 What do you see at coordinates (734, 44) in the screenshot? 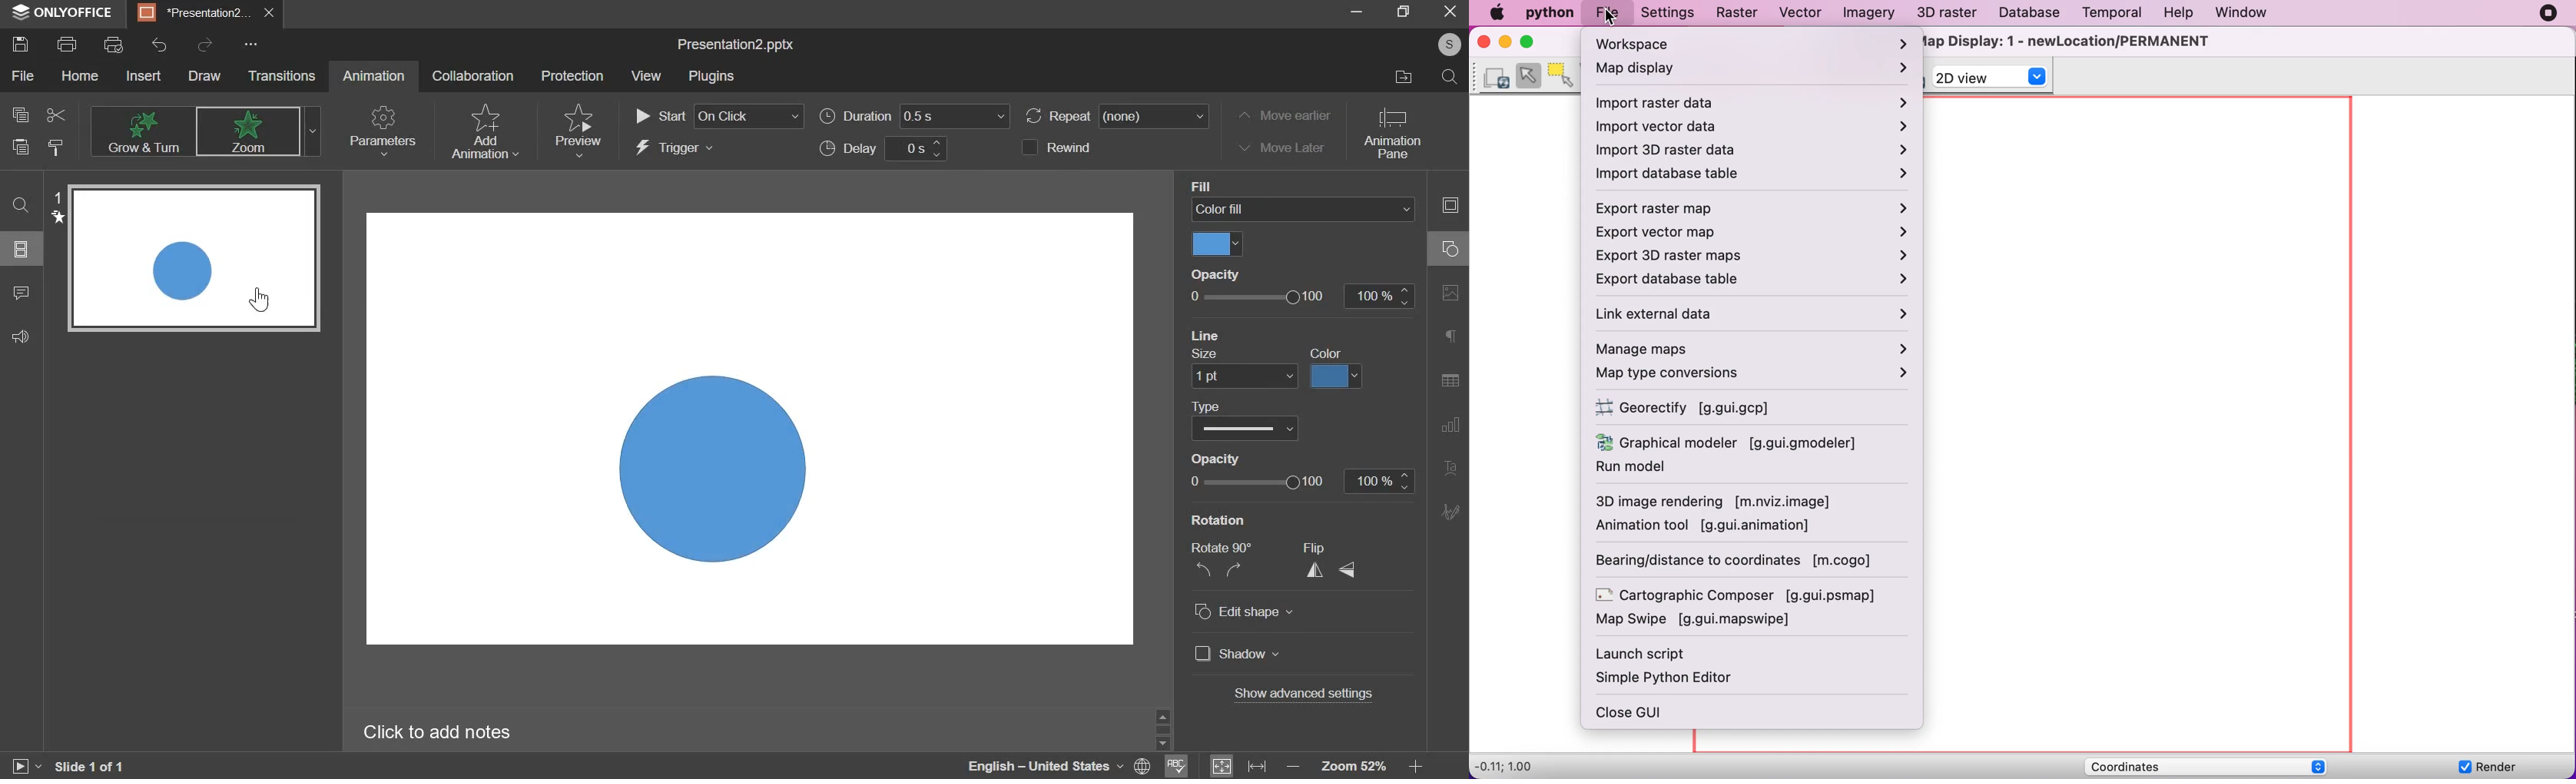
I see `presentation name` at bounding box center [734, 44].